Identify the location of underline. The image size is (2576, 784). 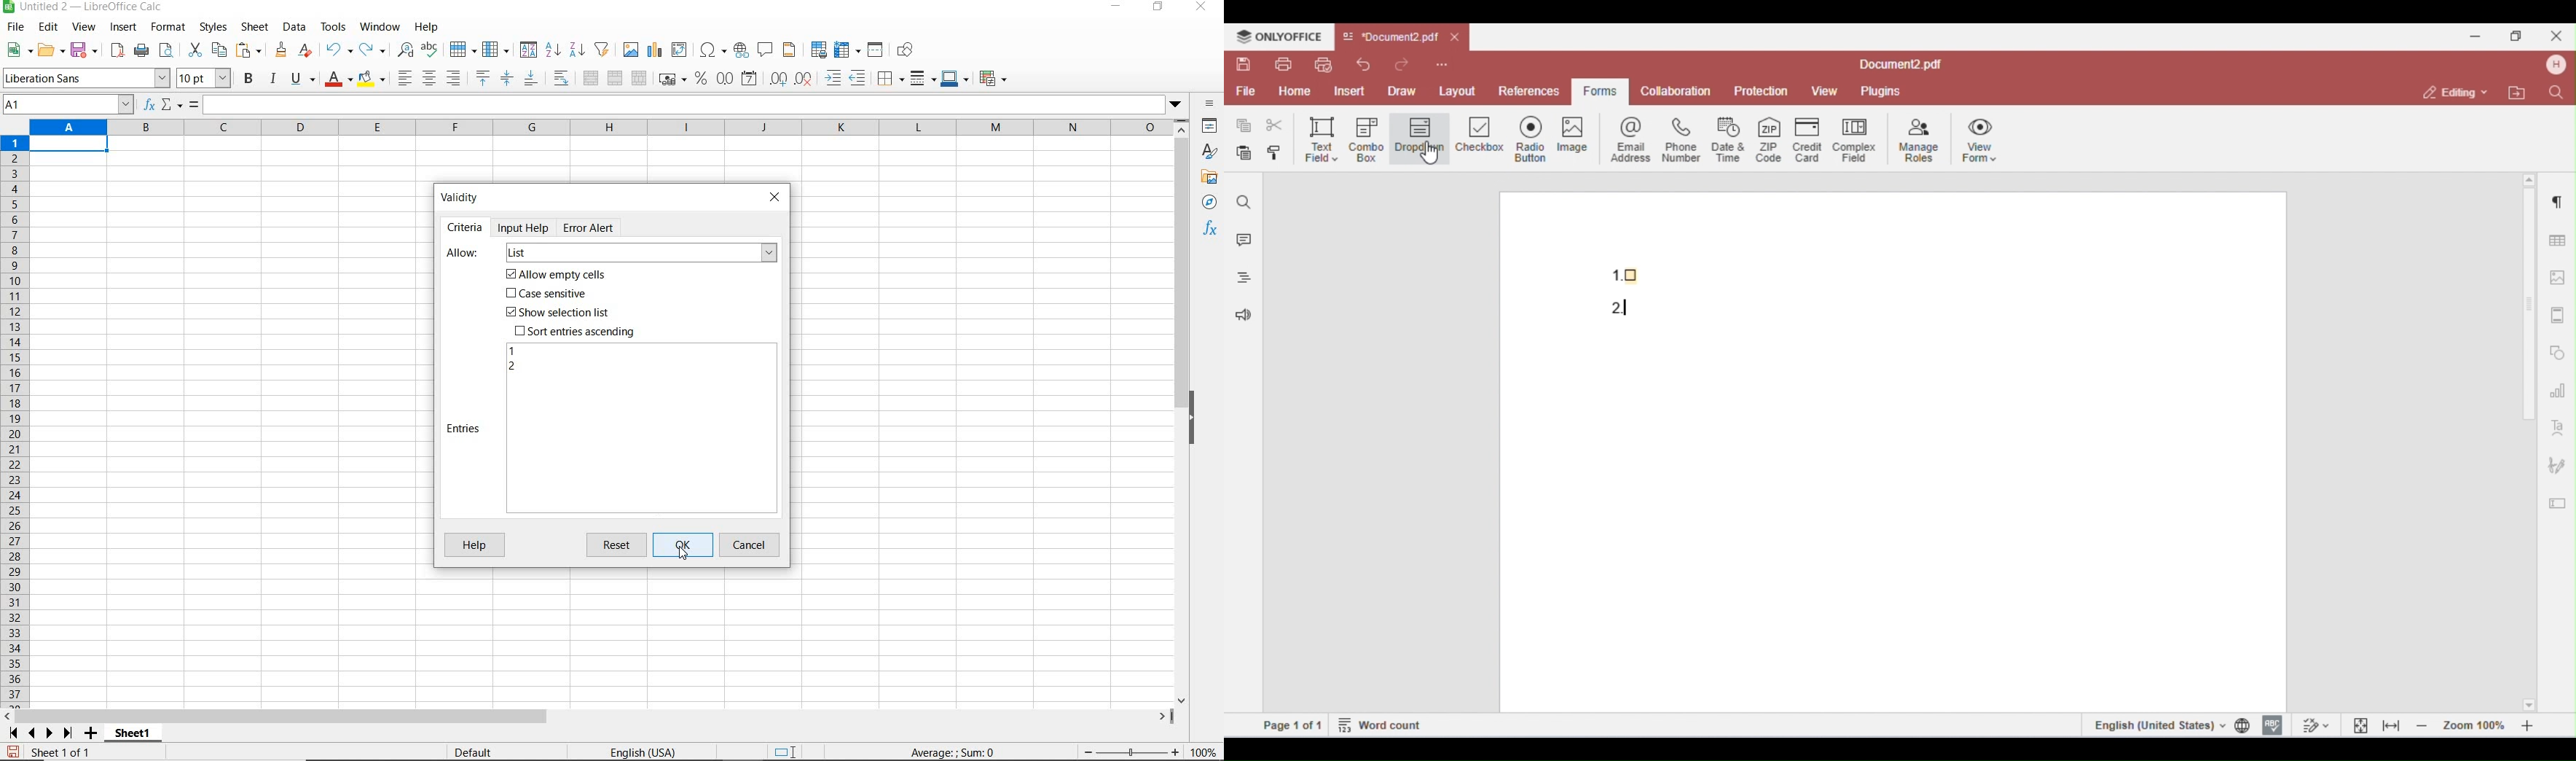
(303, 80).